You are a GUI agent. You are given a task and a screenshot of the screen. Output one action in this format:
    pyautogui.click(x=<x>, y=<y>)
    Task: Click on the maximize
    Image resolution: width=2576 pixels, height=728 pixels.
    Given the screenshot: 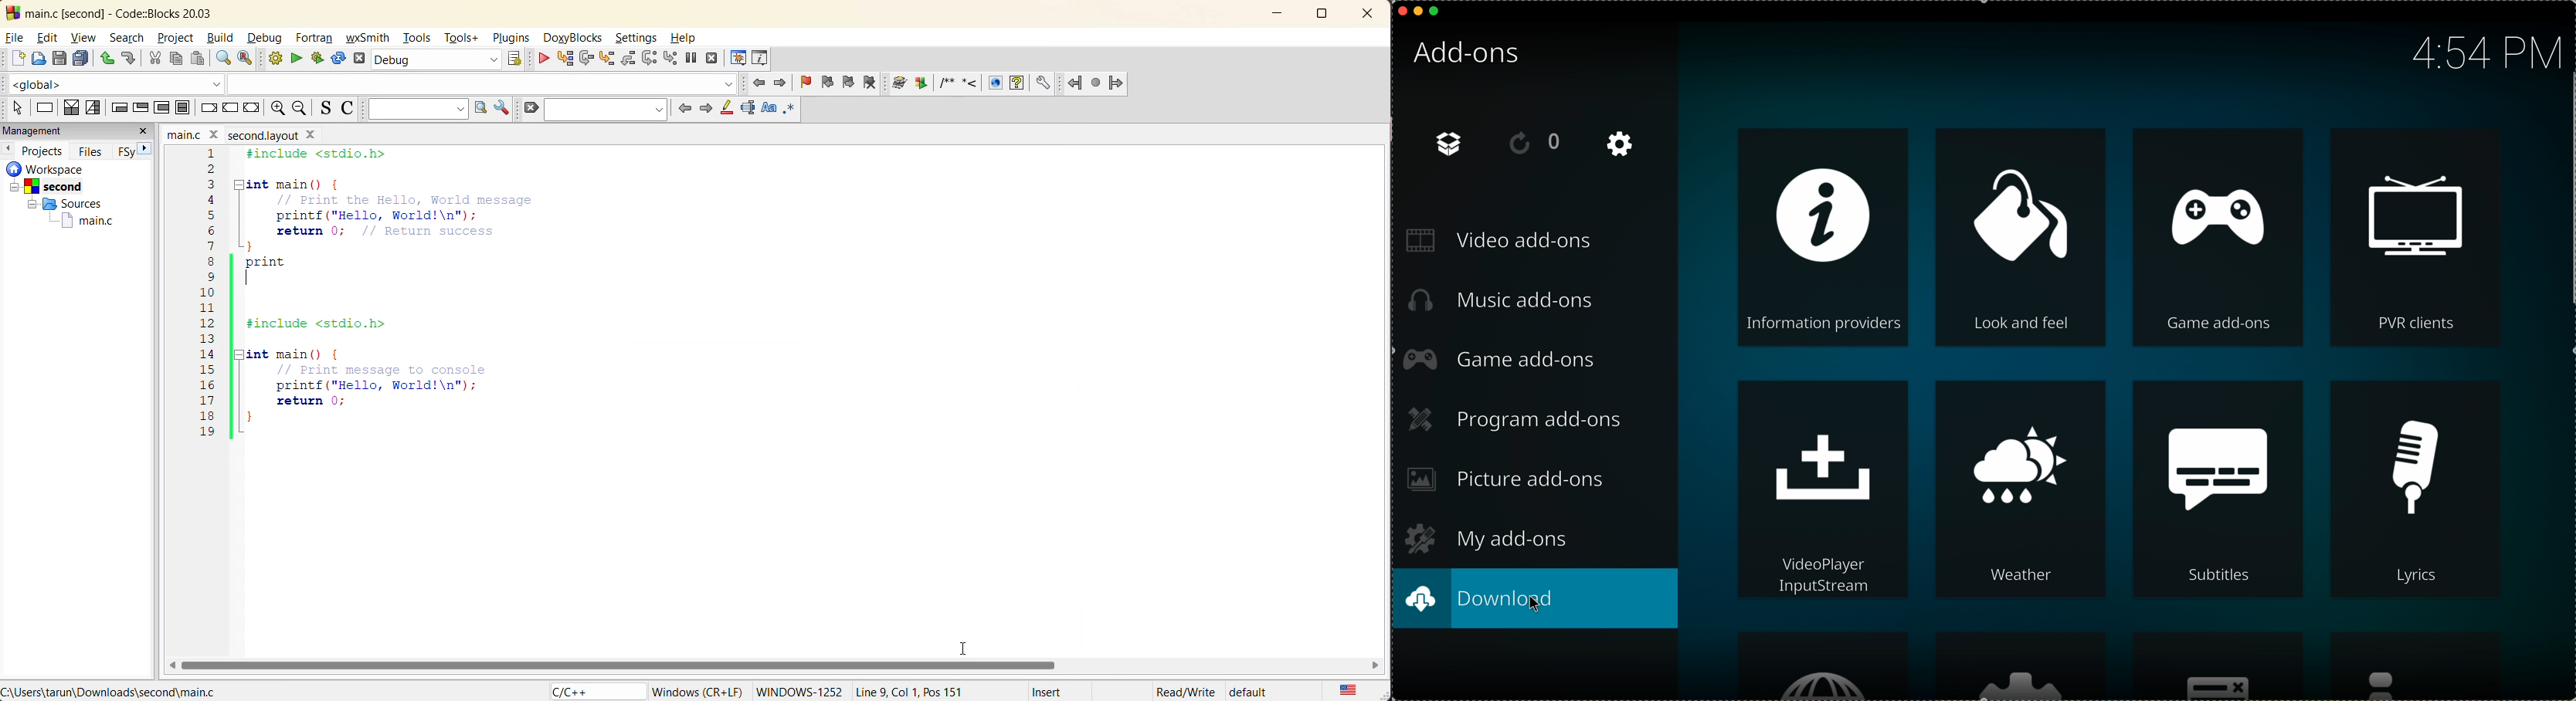 What is the action you would take?
    pyautogui.click(x=1327, y=16)
    